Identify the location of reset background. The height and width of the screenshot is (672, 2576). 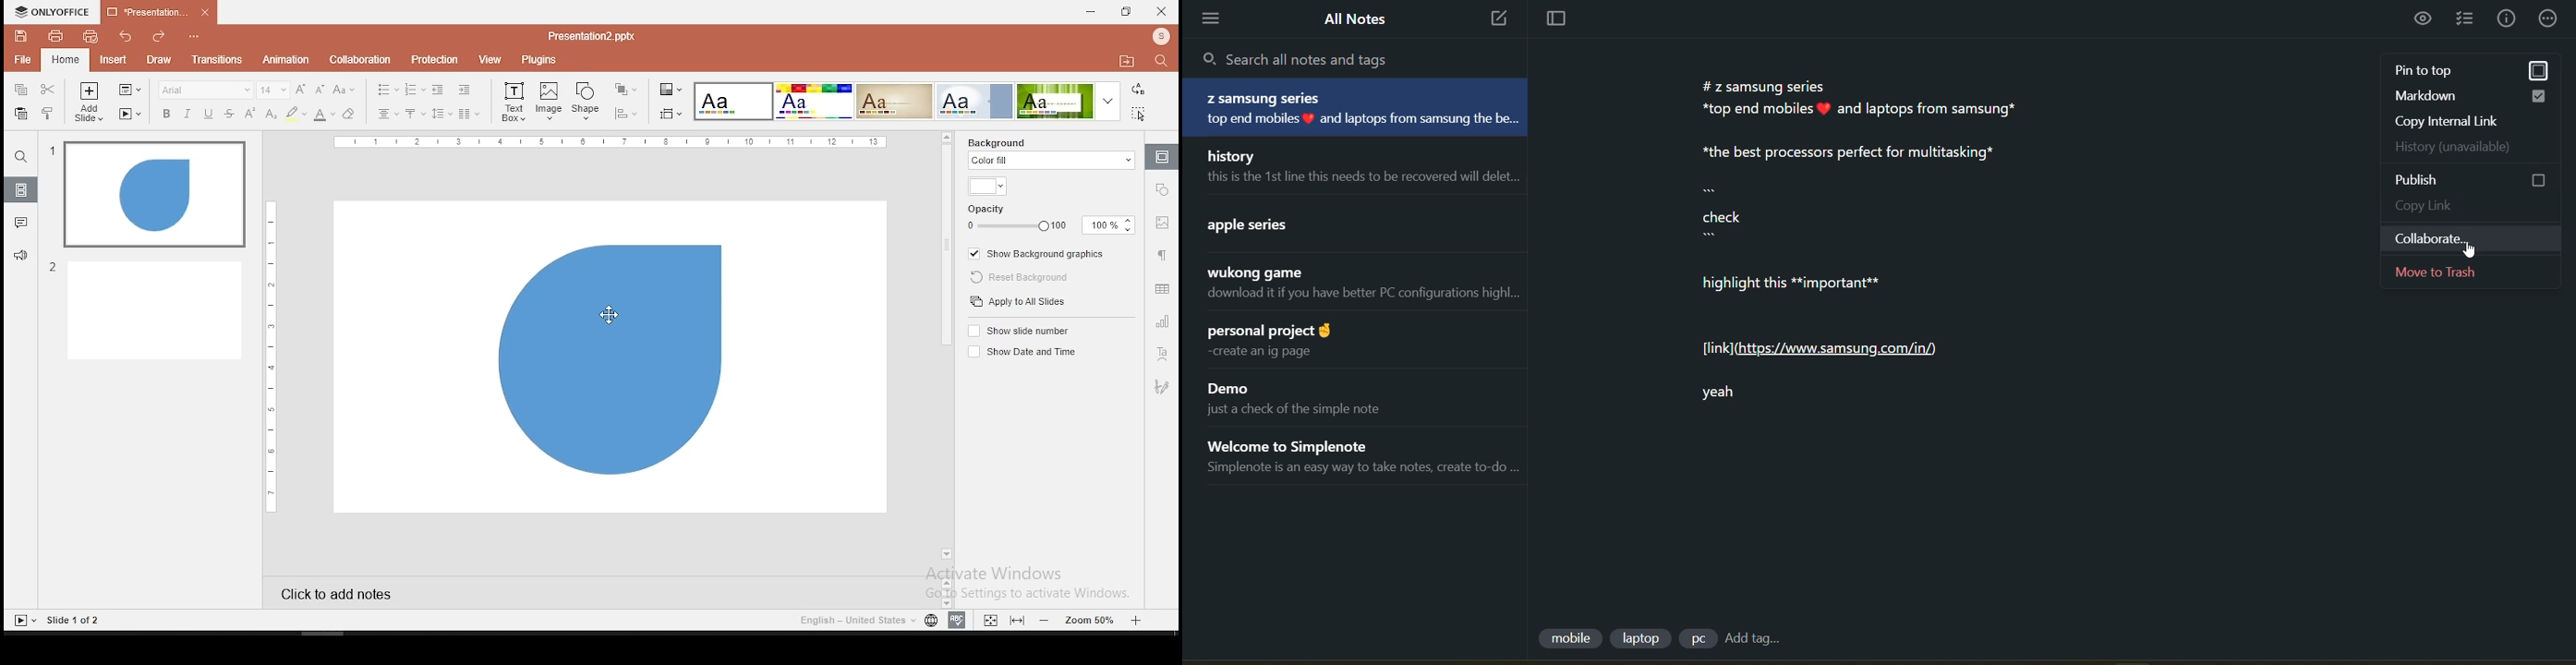
(1020, 278).